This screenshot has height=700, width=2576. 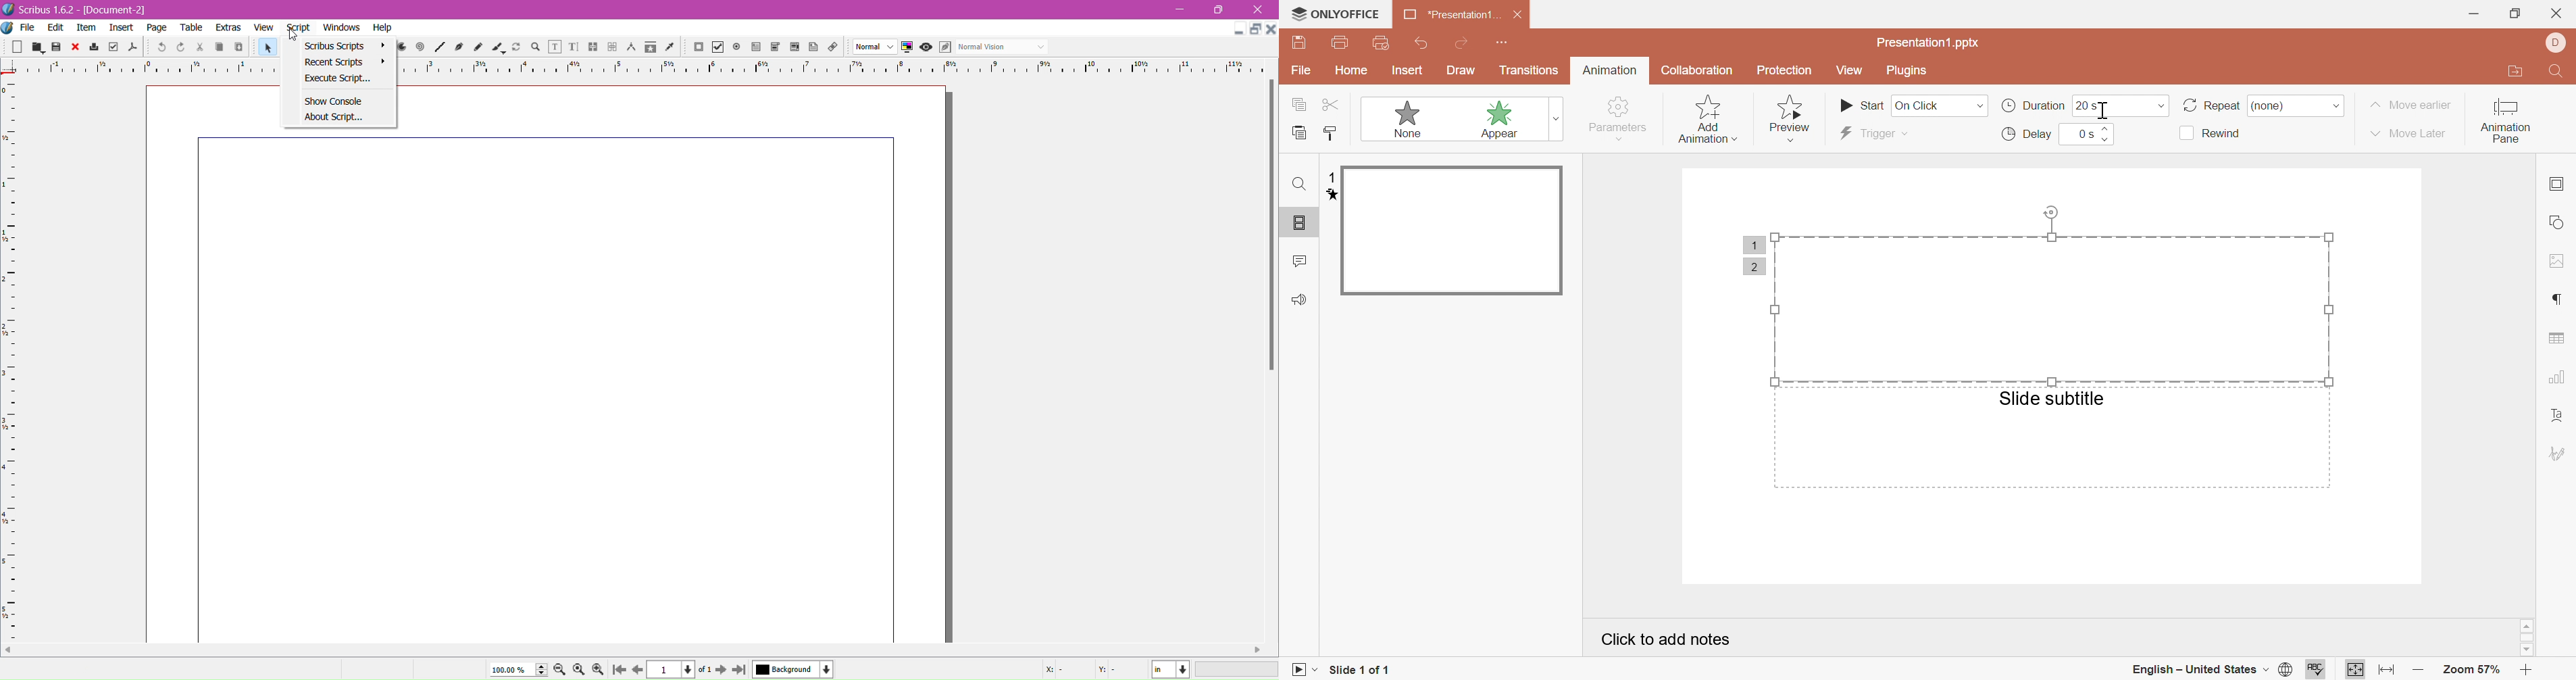 I want to click on drop down, so click(x=2162, y=106).